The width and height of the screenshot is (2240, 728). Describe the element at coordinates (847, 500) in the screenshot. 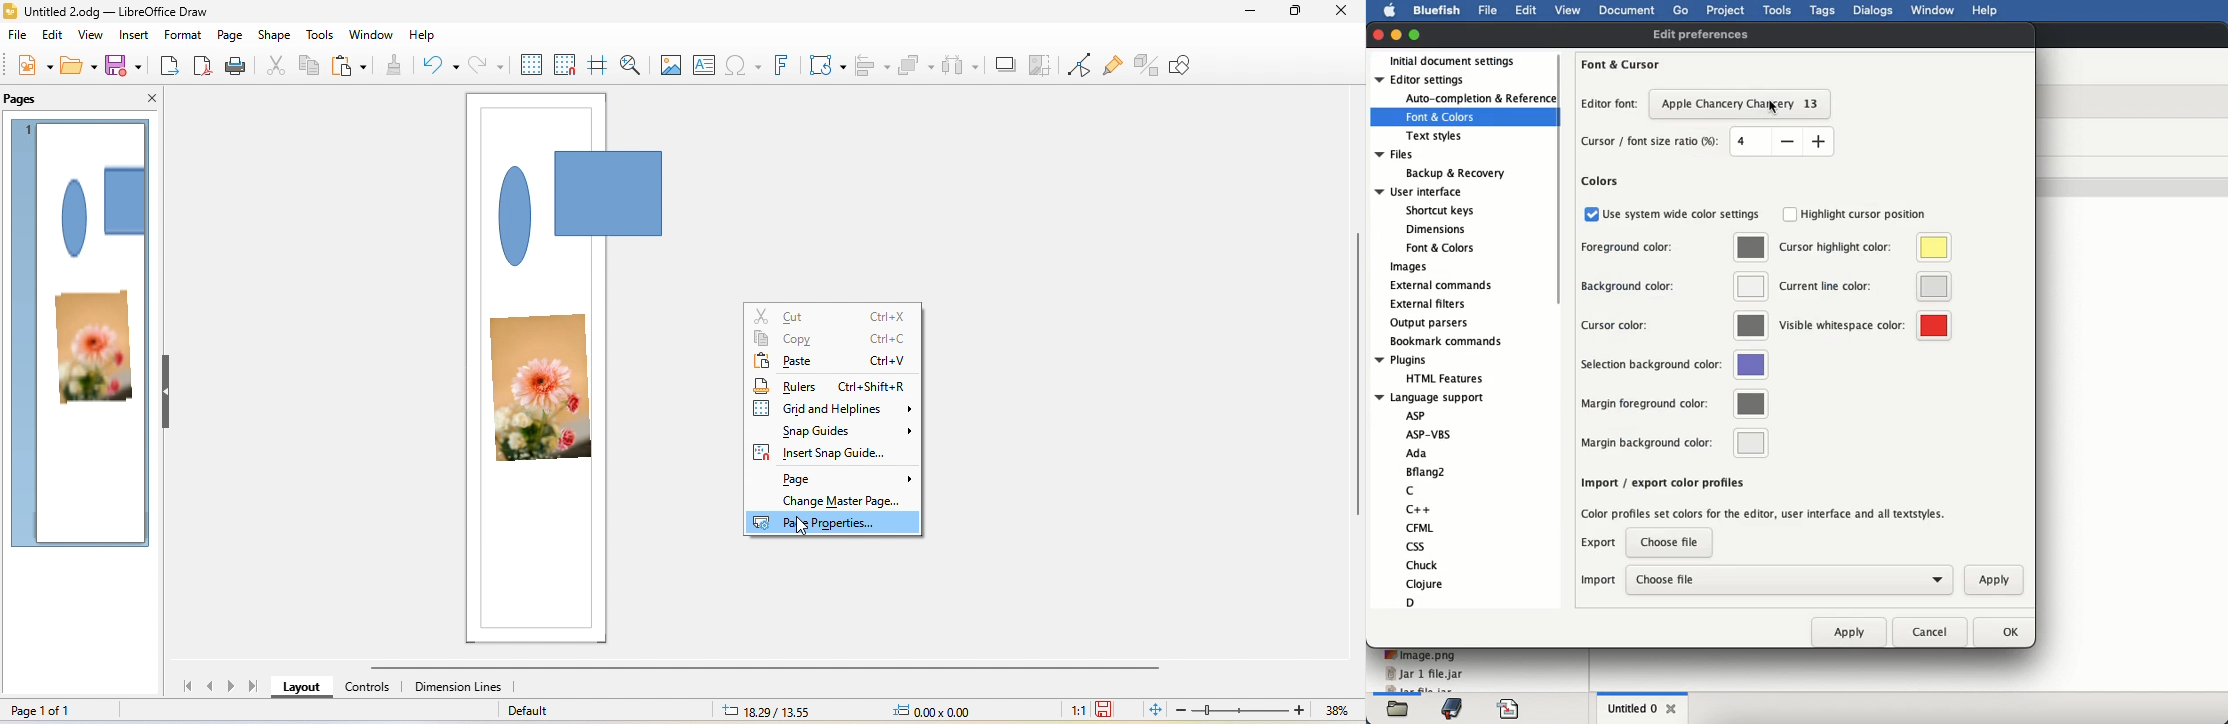

I see `change master page` at that location.